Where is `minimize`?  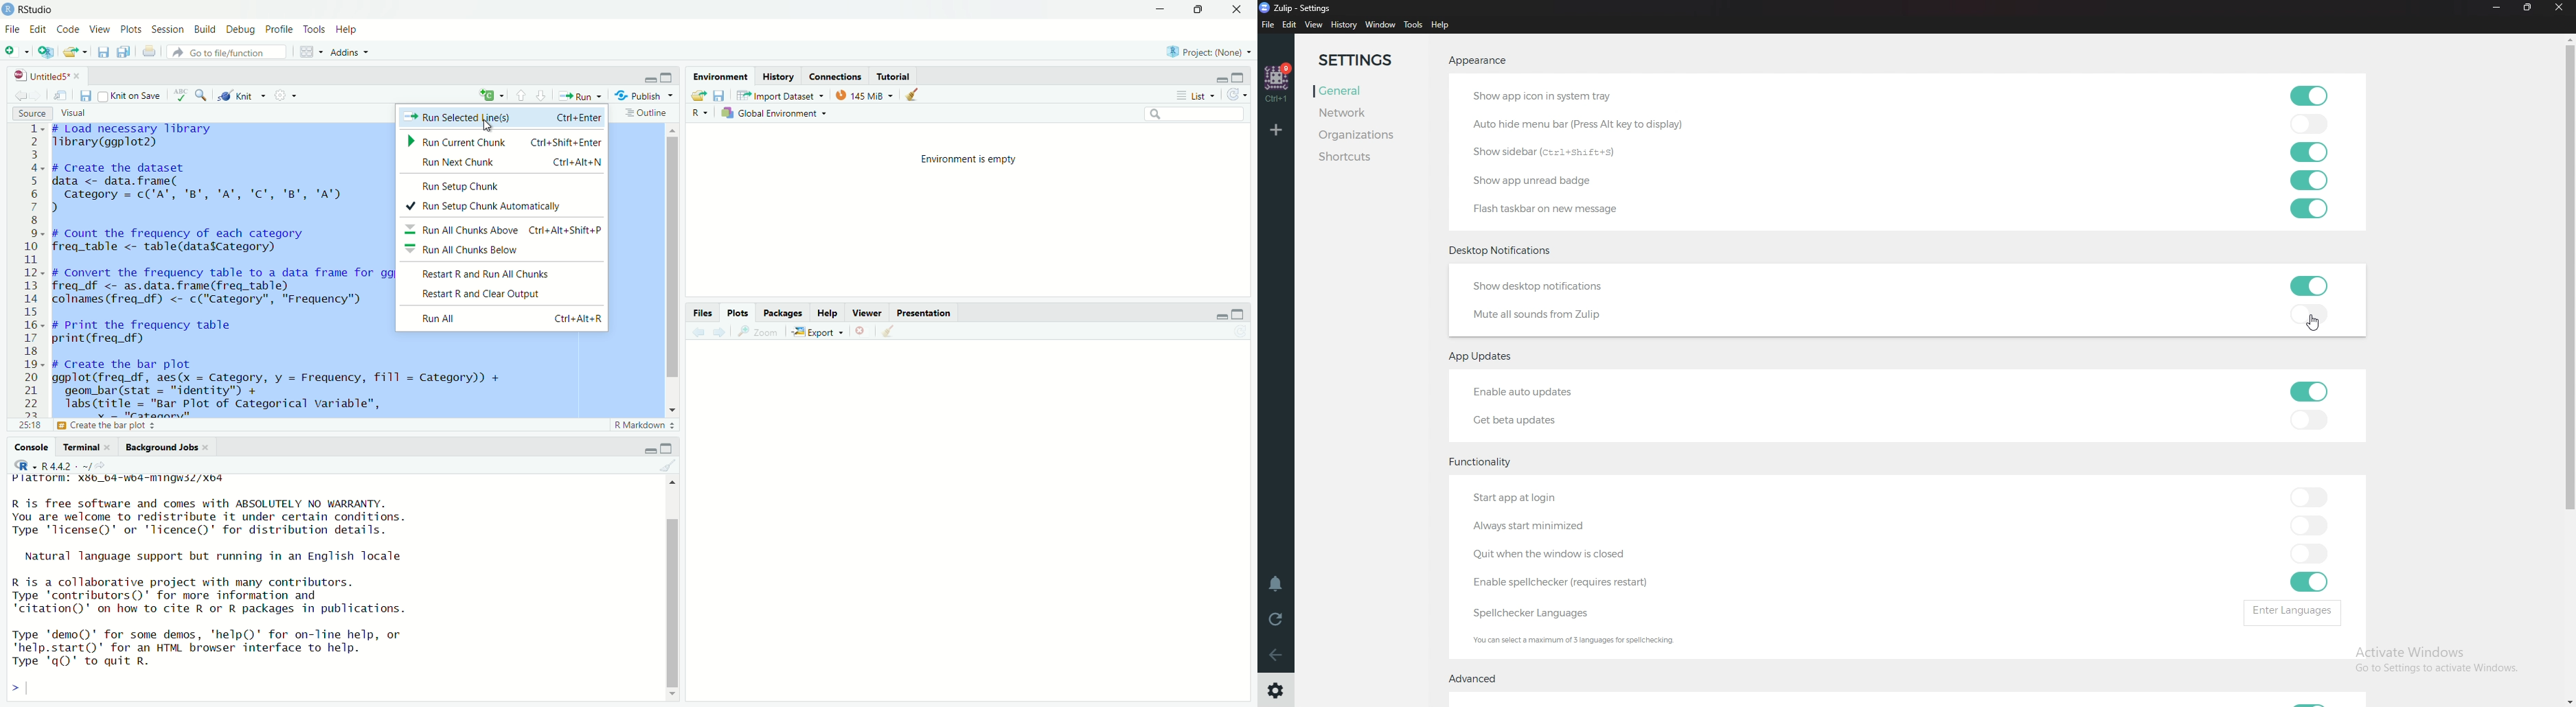 minimize is located at coordinates (1162, 10).